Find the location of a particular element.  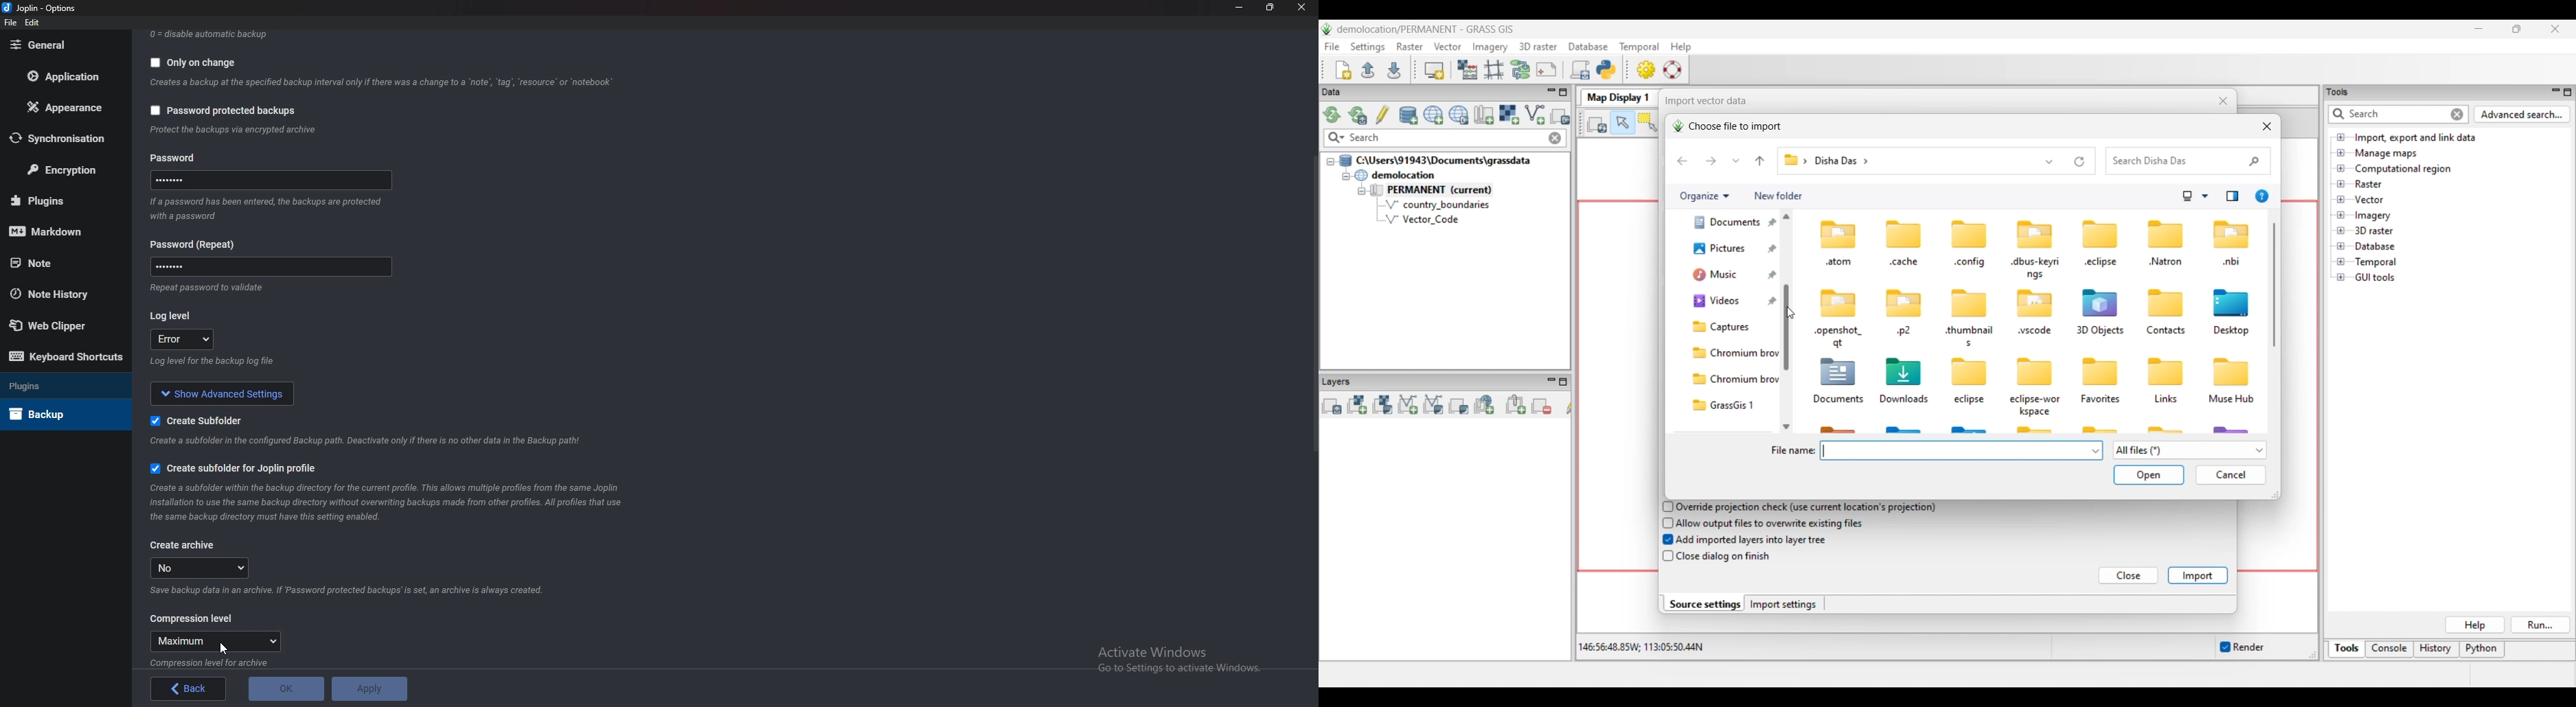

back is located at coordinates (188, 689).